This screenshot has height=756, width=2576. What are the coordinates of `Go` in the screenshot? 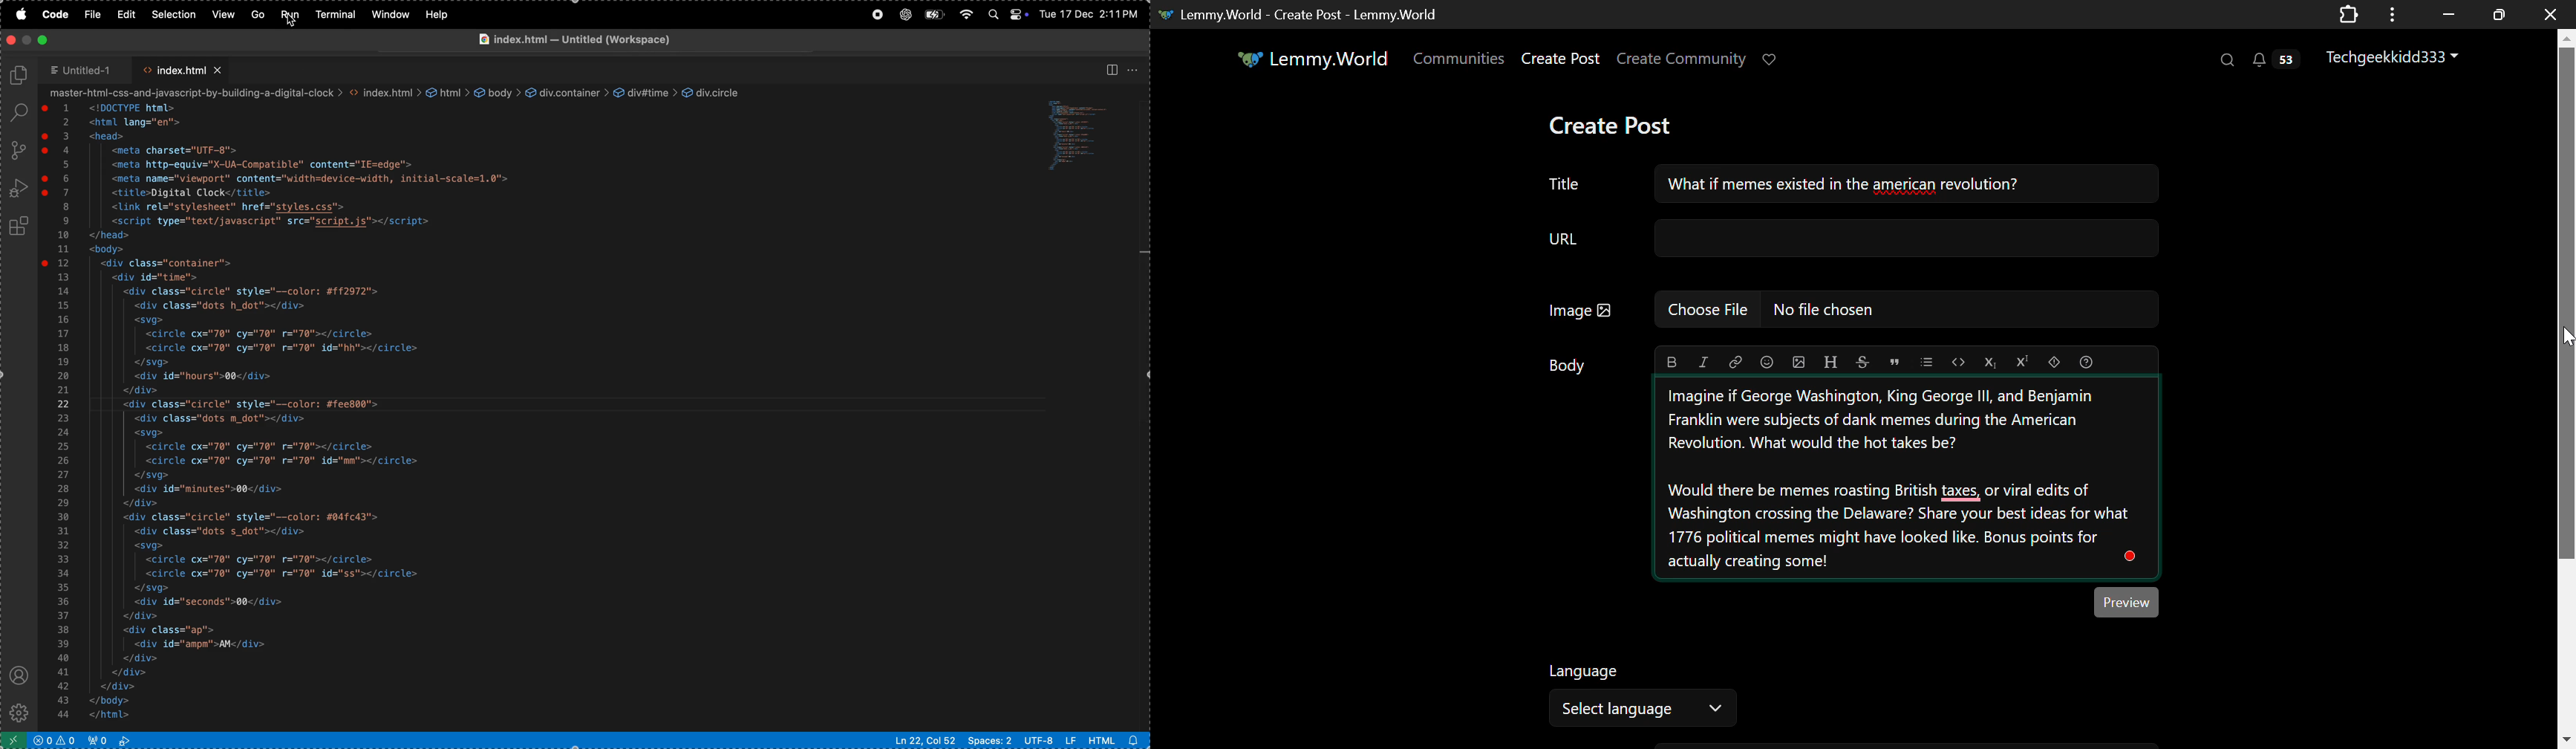 It's located at (258, 16).